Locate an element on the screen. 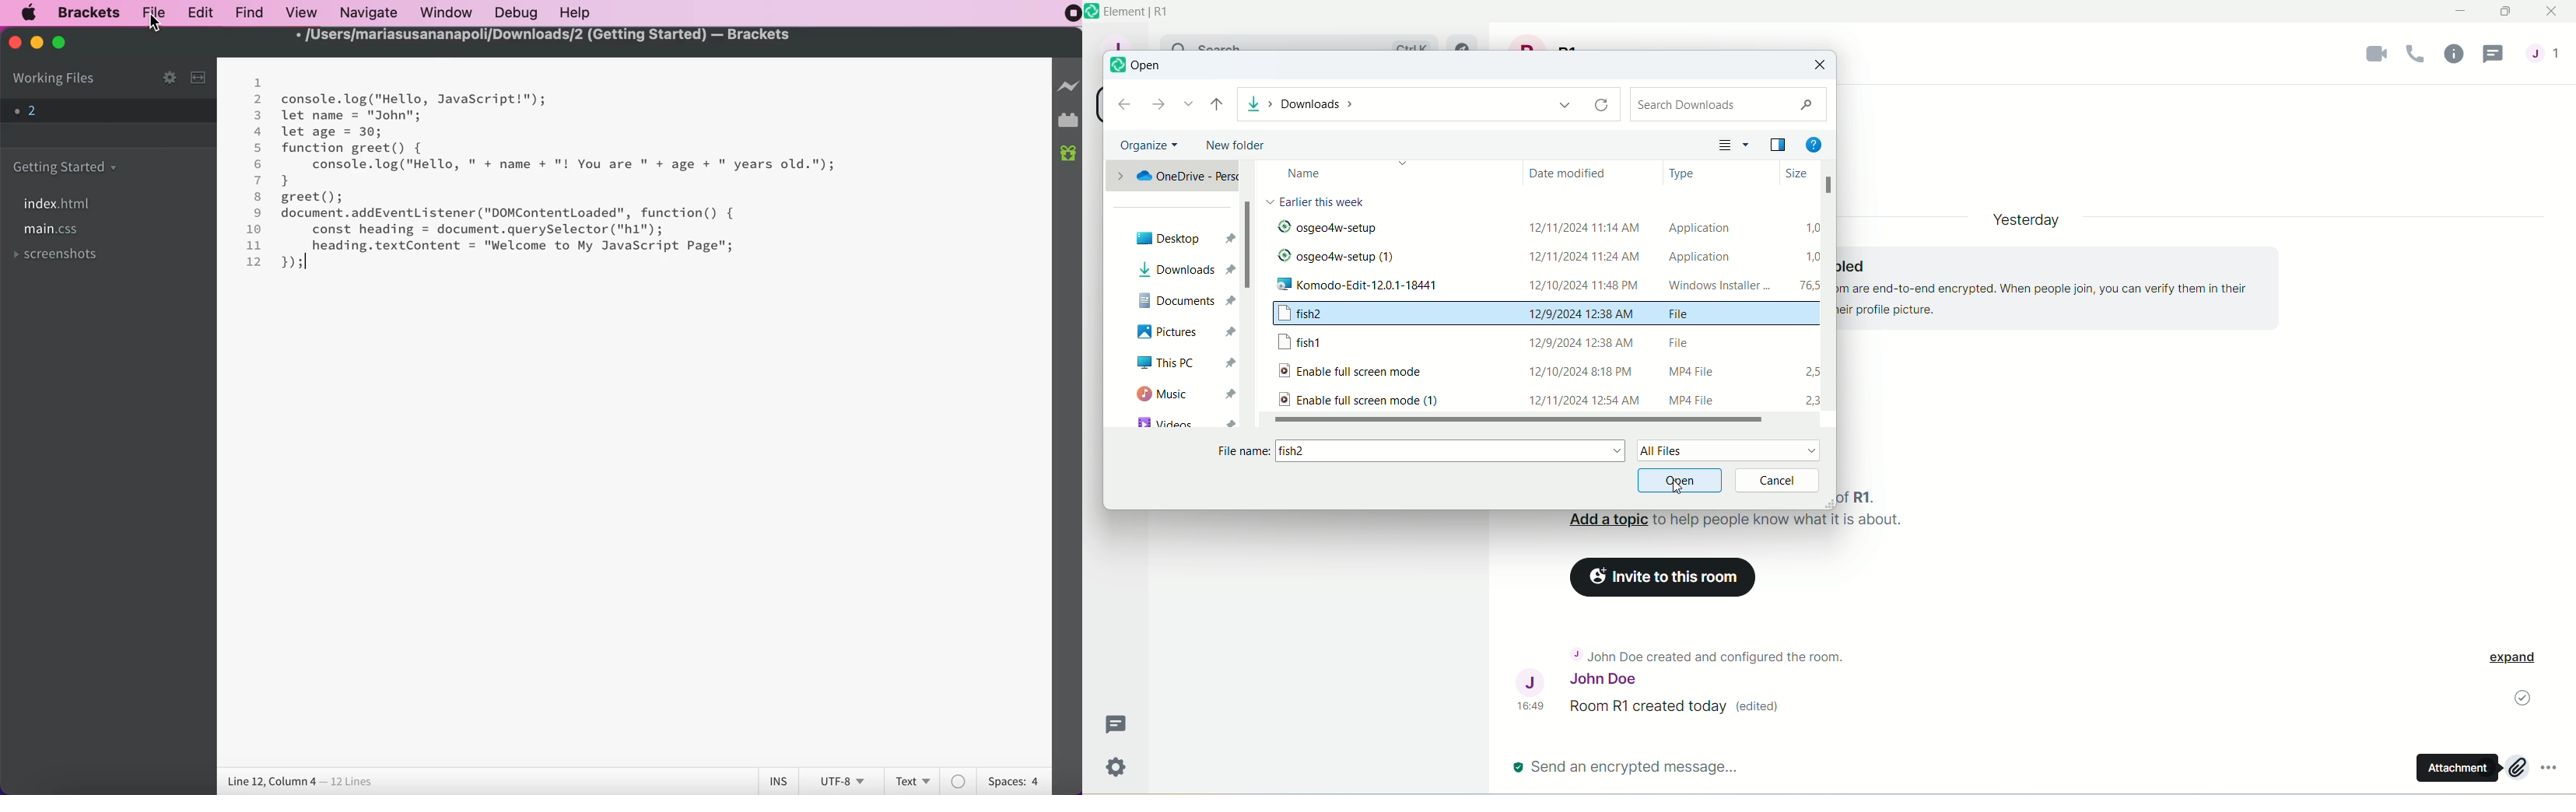  Yesterday is located at coordinates (2027, 215).